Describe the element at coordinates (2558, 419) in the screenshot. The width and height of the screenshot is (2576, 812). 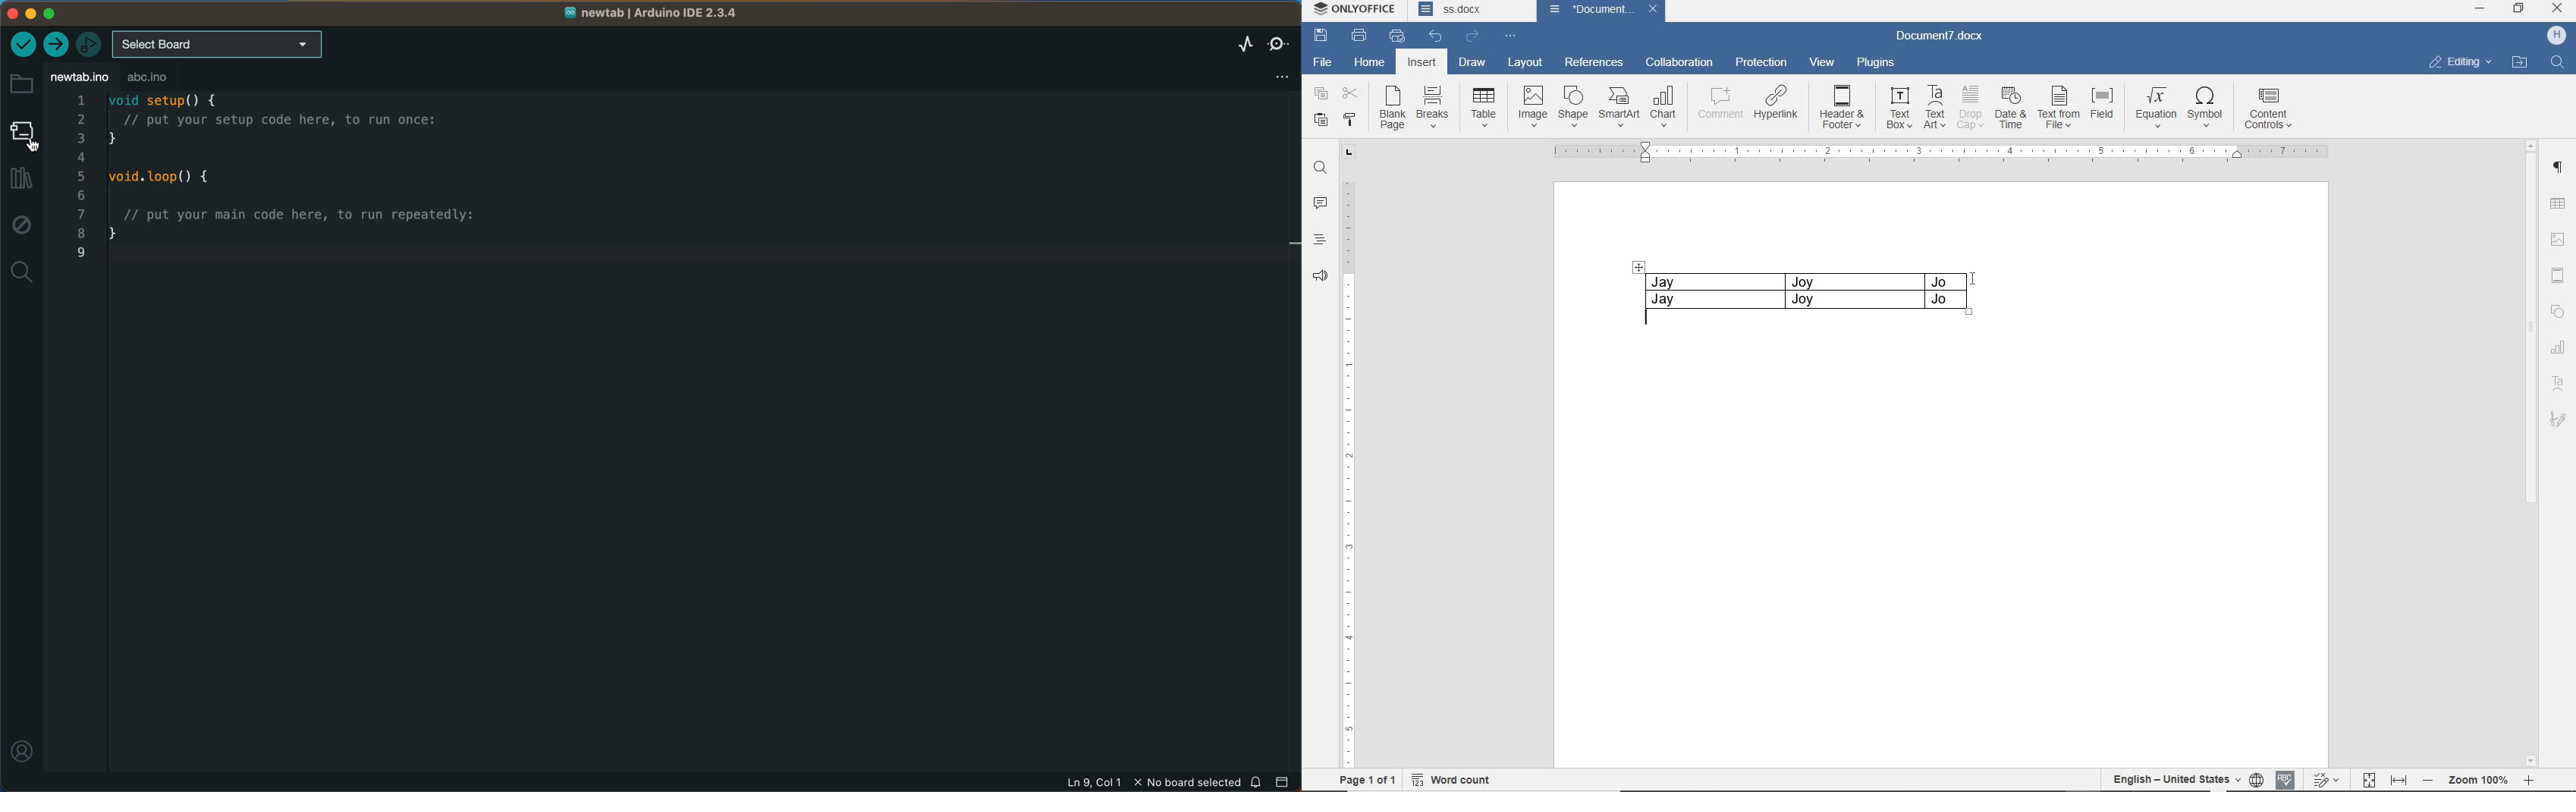
I see `SIGNATURE` at that location.